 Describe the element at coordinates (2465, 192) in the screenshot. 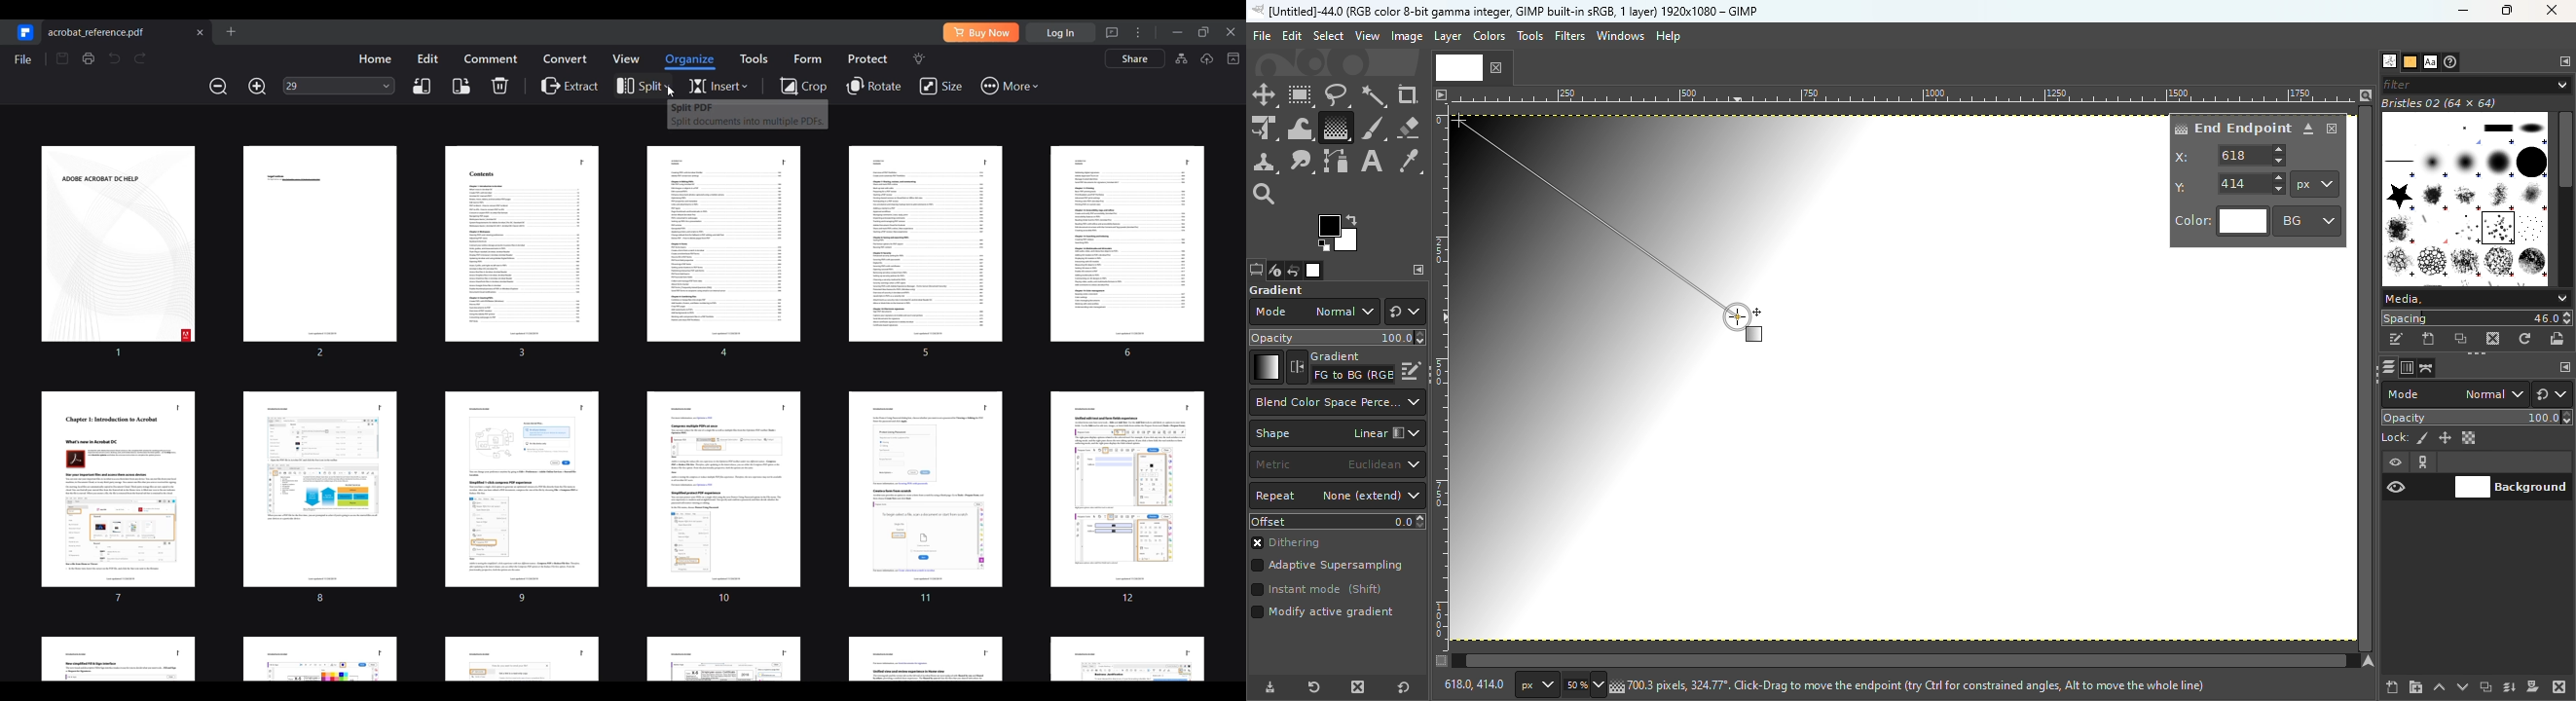

I see `Image Box` at that location.